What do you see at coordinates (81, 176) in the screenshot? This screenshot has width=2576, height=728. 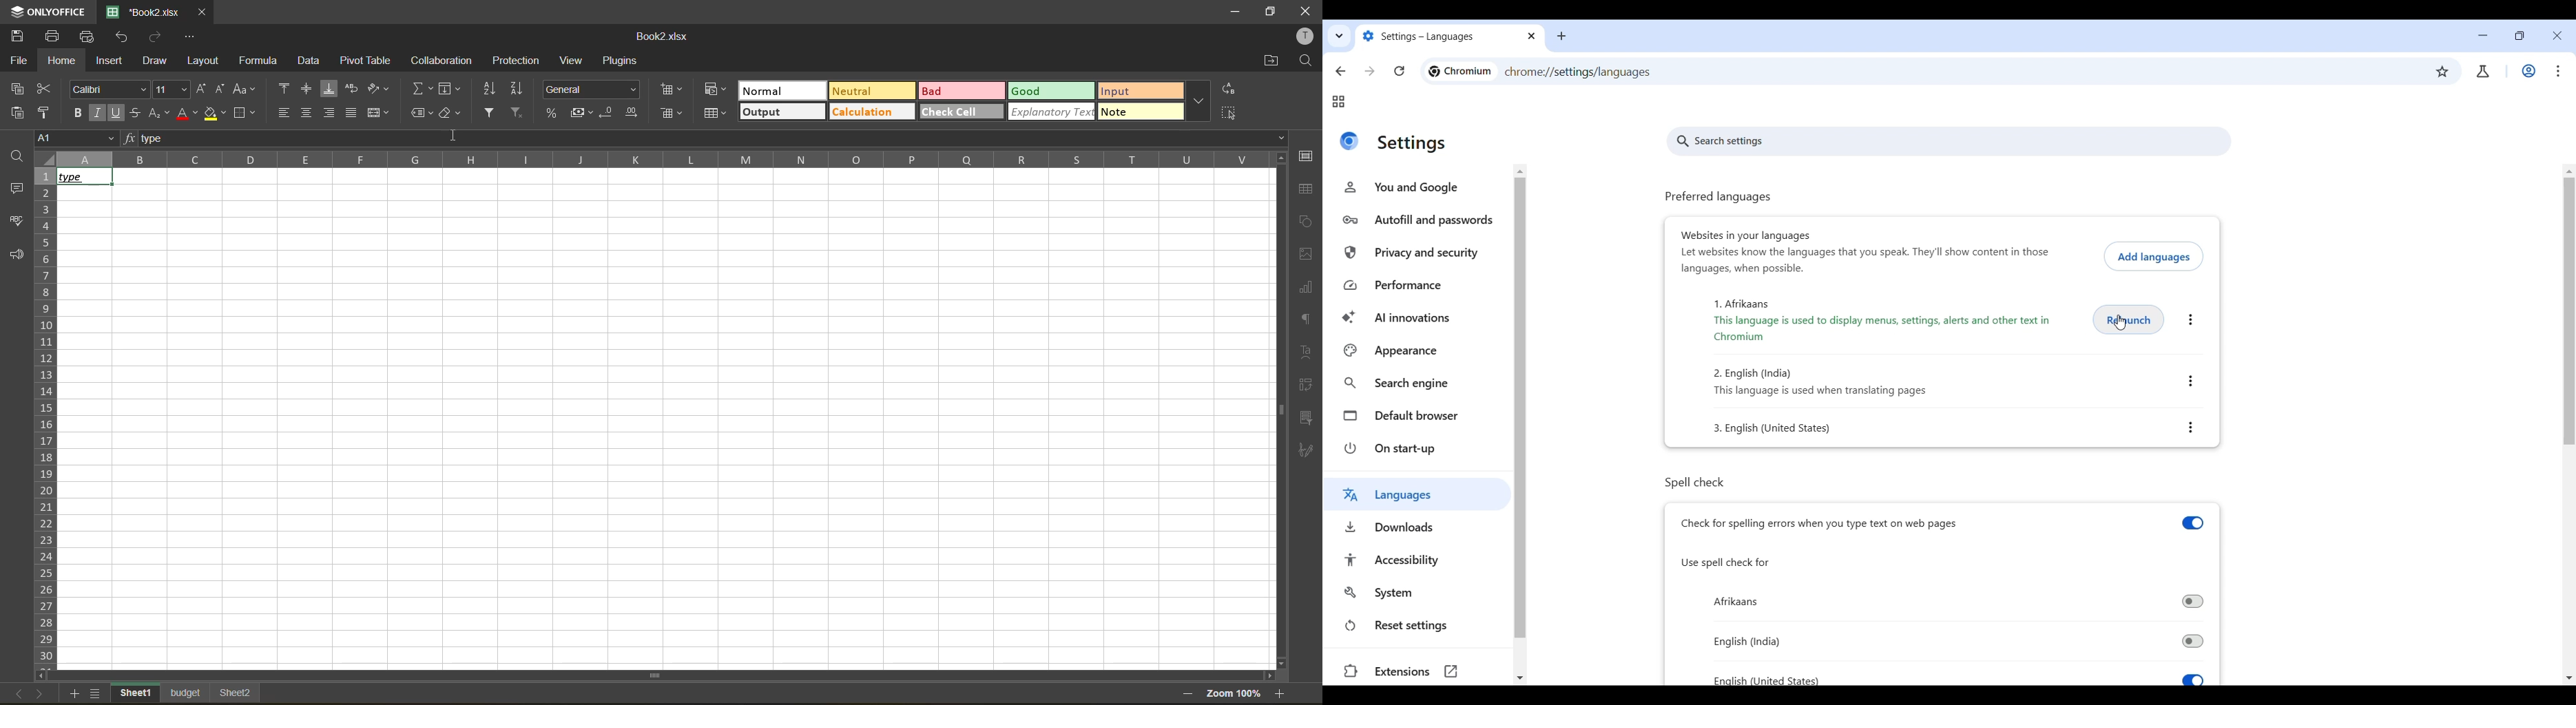 I see `text underlined` at bounding box center [81, 176].